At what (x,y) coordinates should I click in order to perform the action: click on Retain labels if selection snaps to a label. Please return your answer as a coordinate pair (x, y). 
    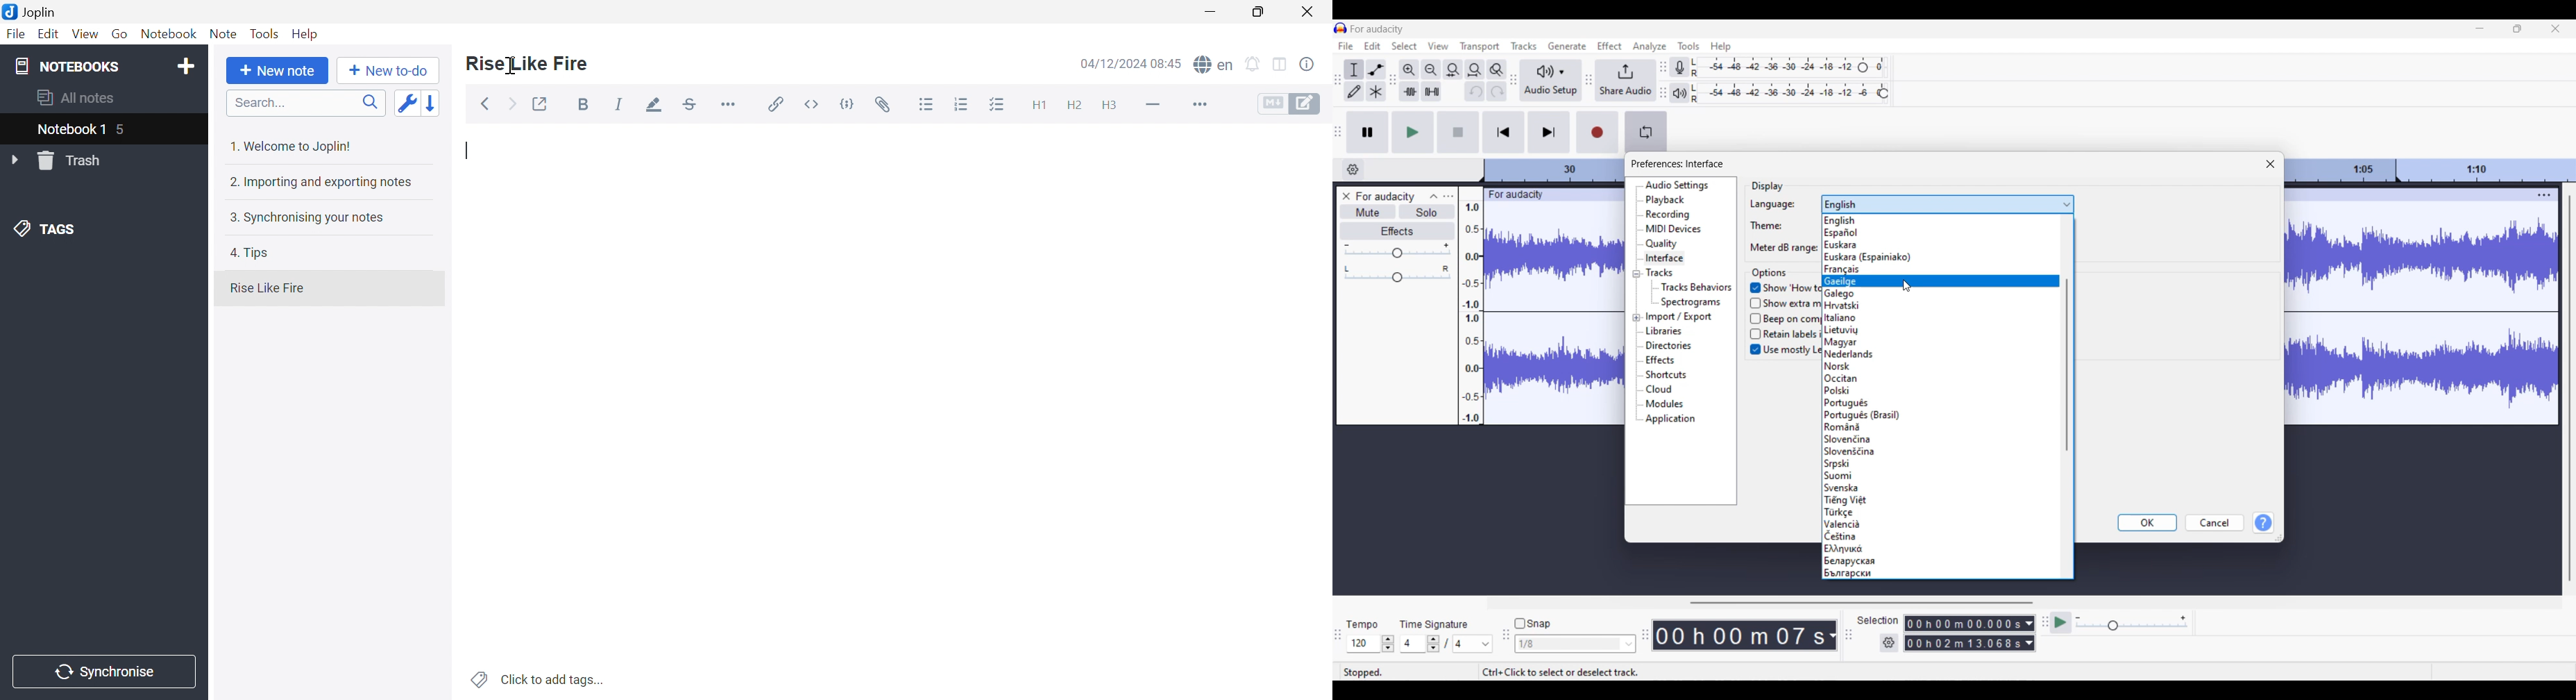
    Looking at the image, I should click on (1780, 335).